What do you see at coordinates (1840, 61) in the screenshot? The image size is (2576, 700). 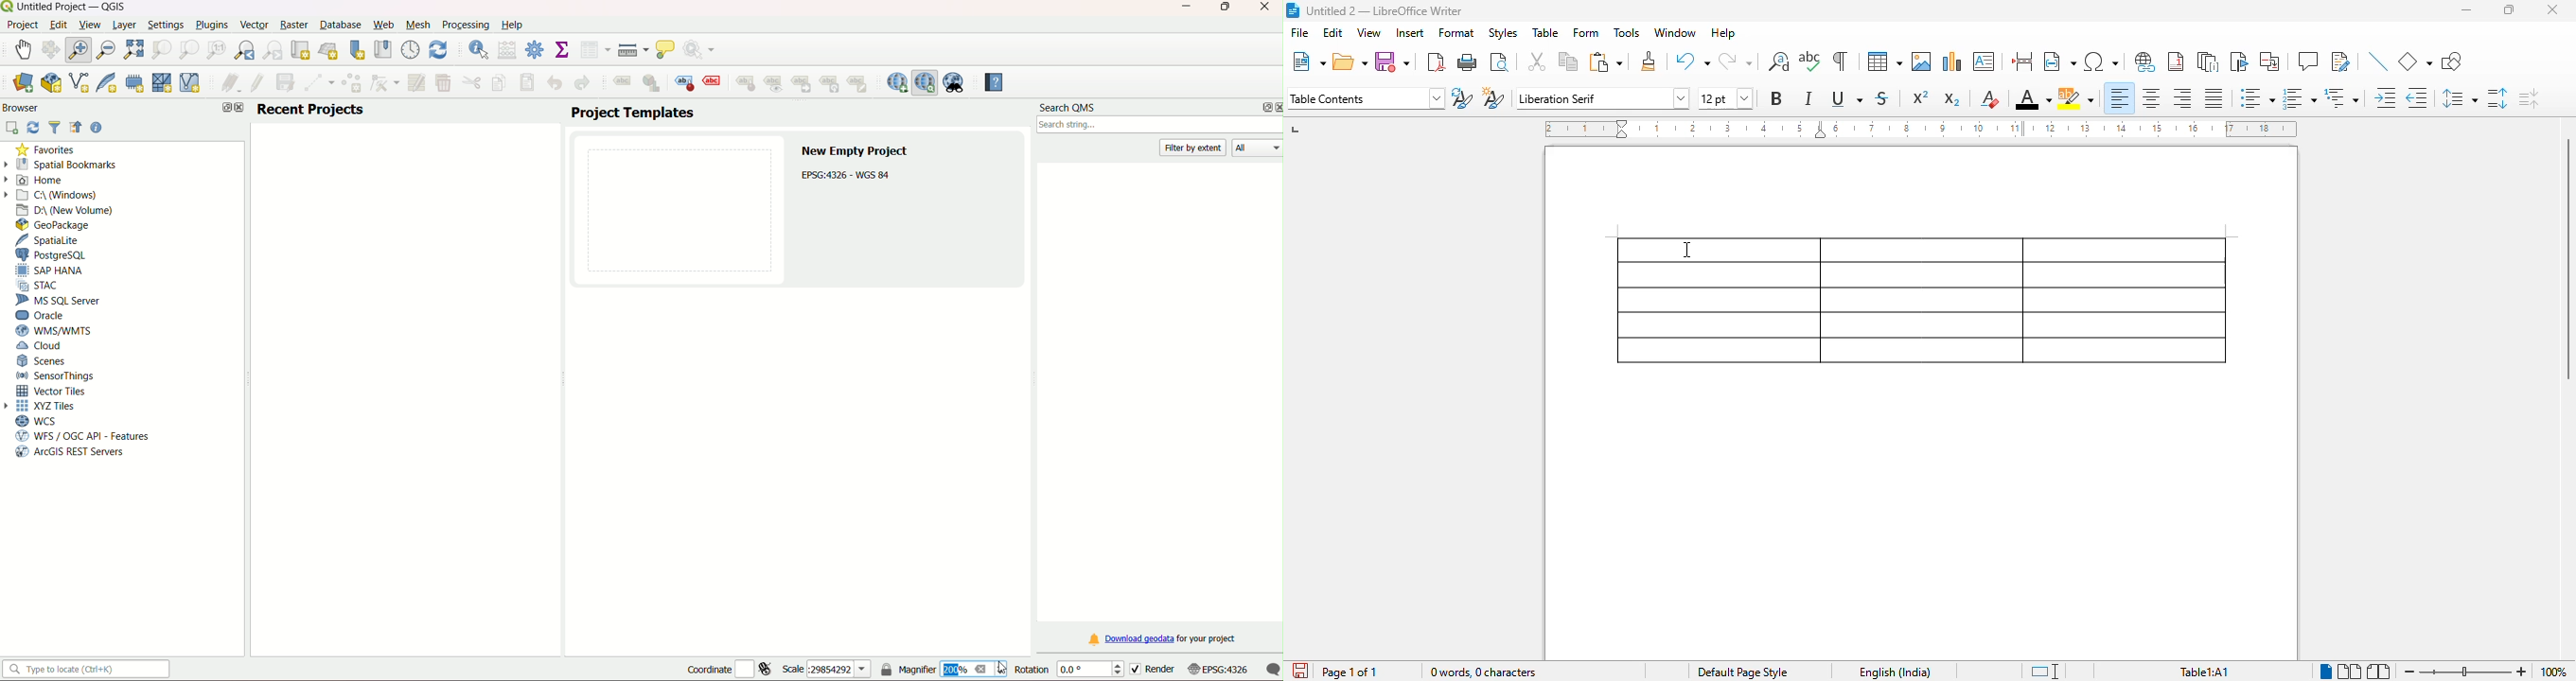 I see `toggle formatting marks ` at bounding box center [1840, 61].